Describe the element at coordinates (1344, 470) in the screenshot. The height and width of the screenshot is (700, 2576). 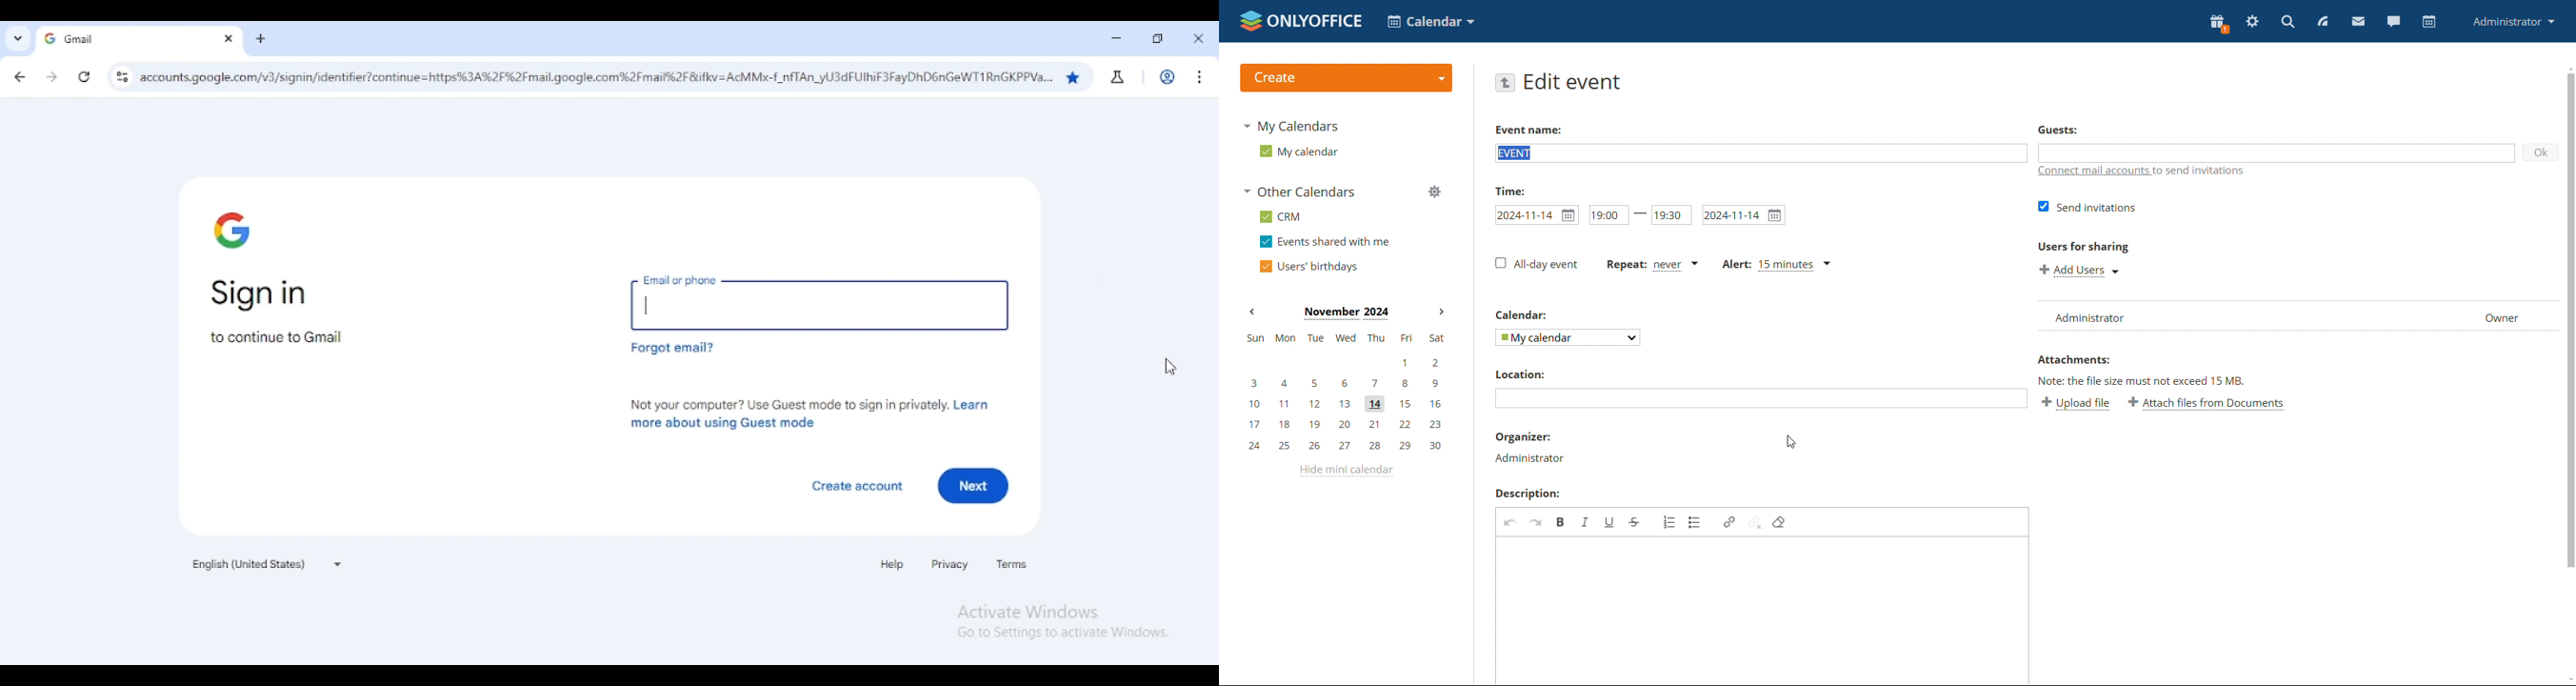
I see `hide mini calendar` at that location.